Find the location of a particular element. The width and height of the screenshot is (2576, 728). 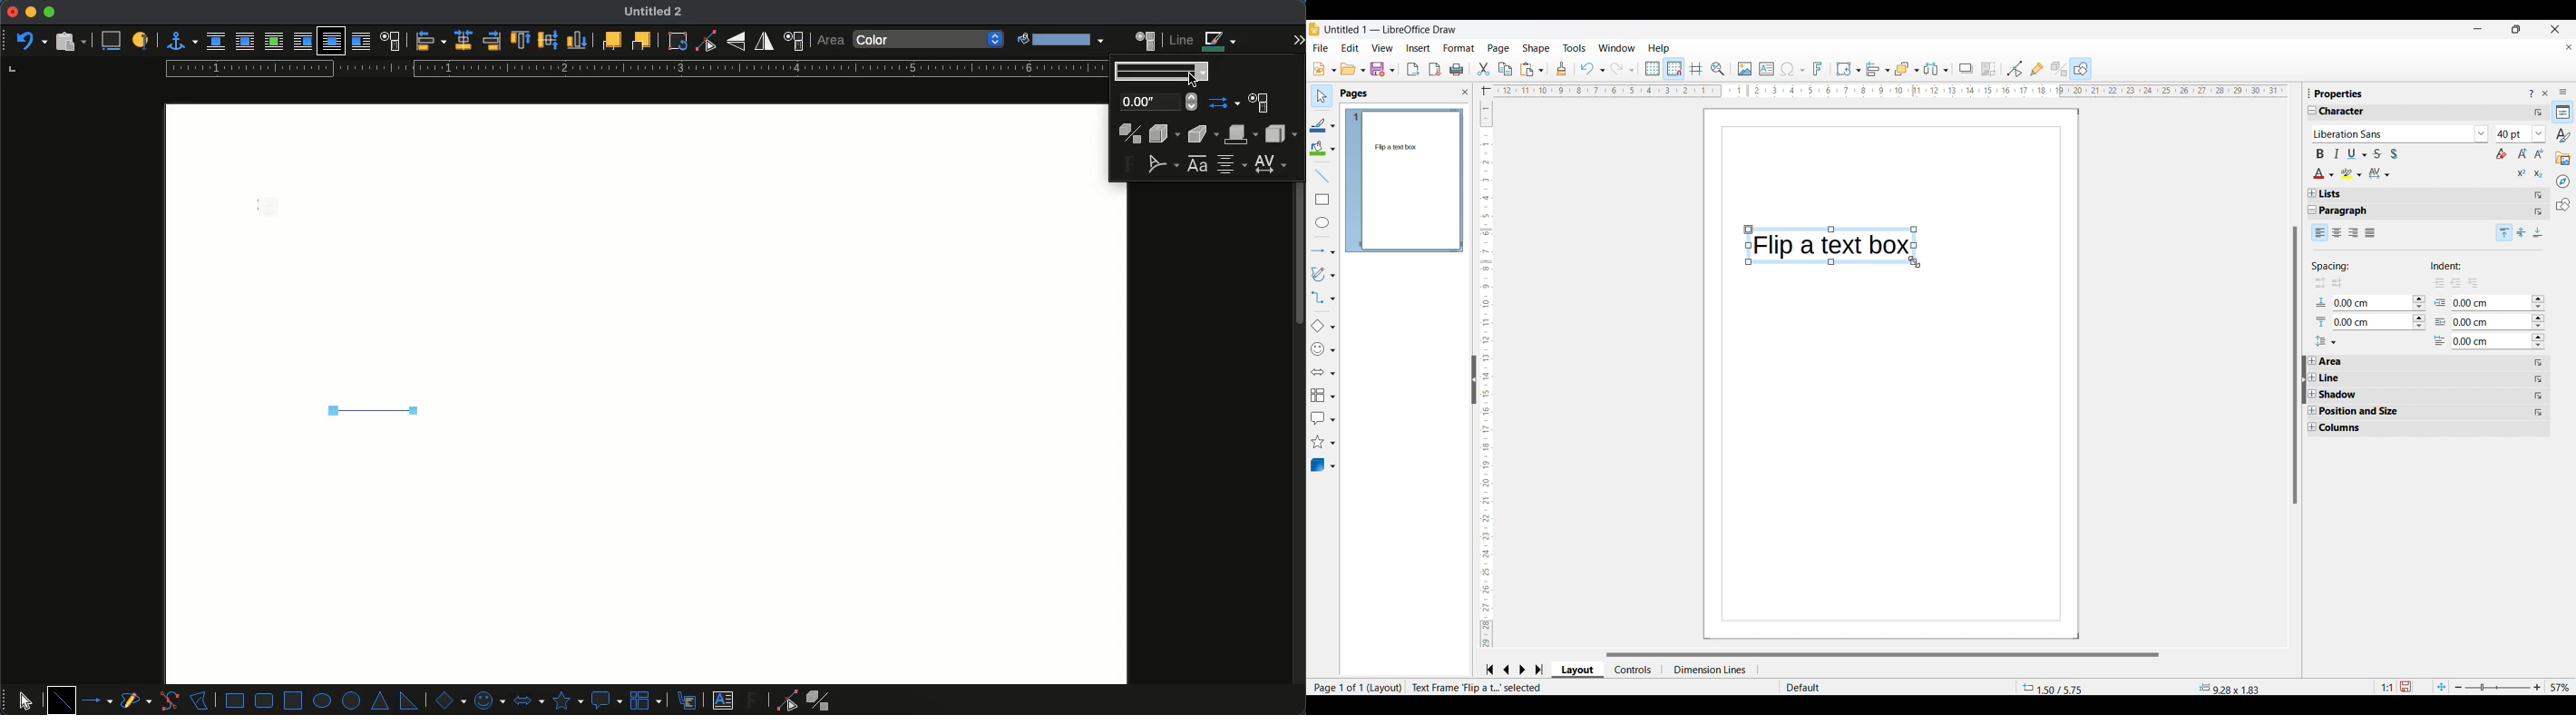

Transformation options is located at coordinates (1849, 69).